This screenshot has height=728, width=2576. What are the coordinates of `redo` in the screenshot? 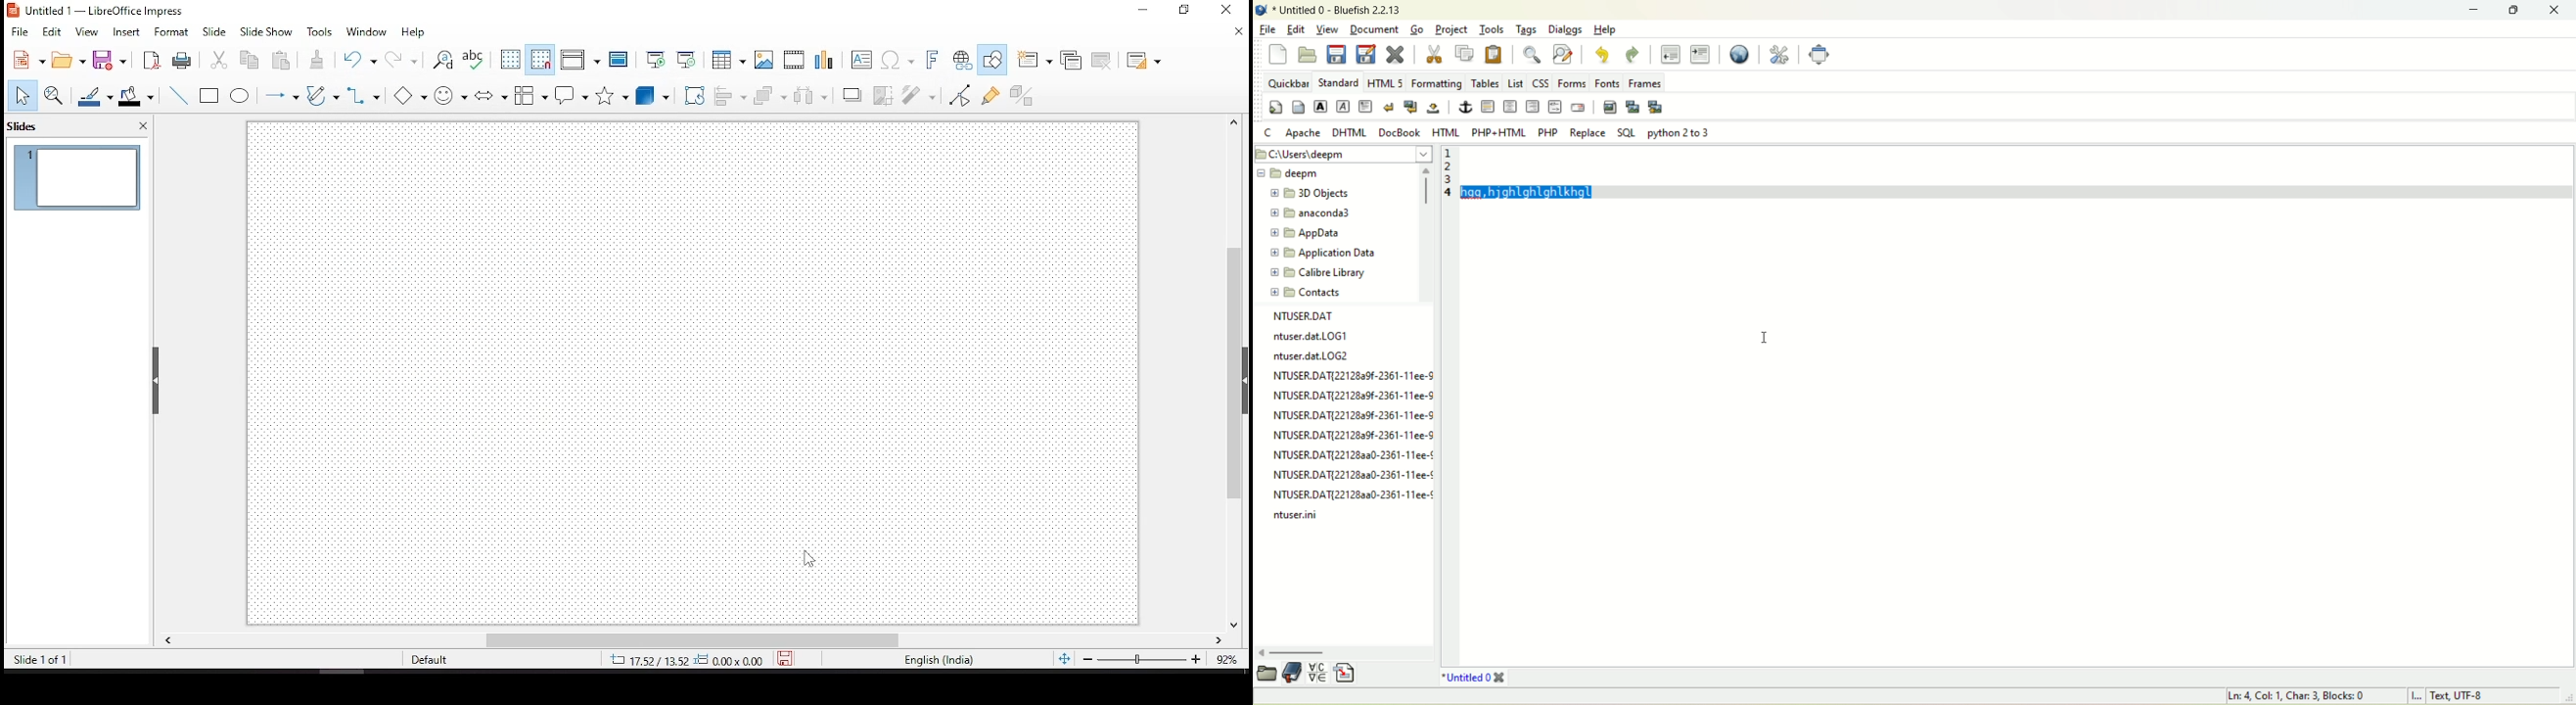 It's located at (403, 61).